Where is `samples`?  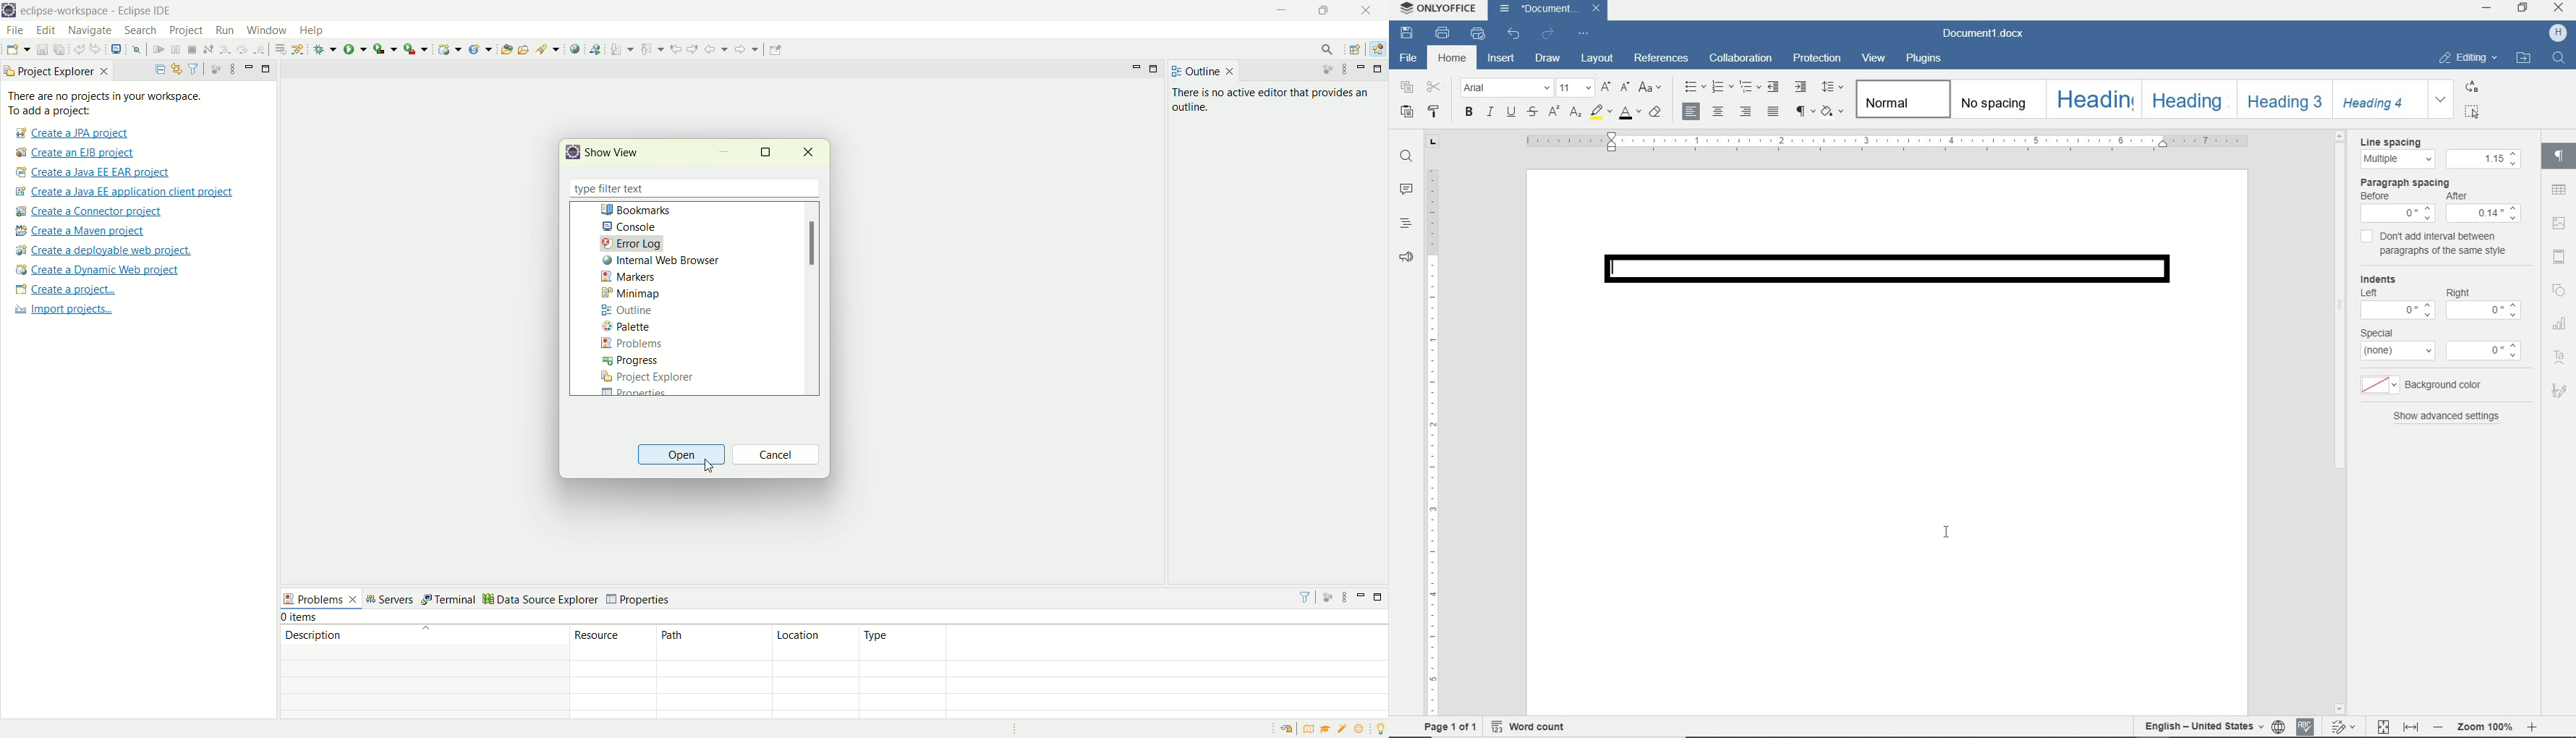
samples is located at coordinates (1342, 730).